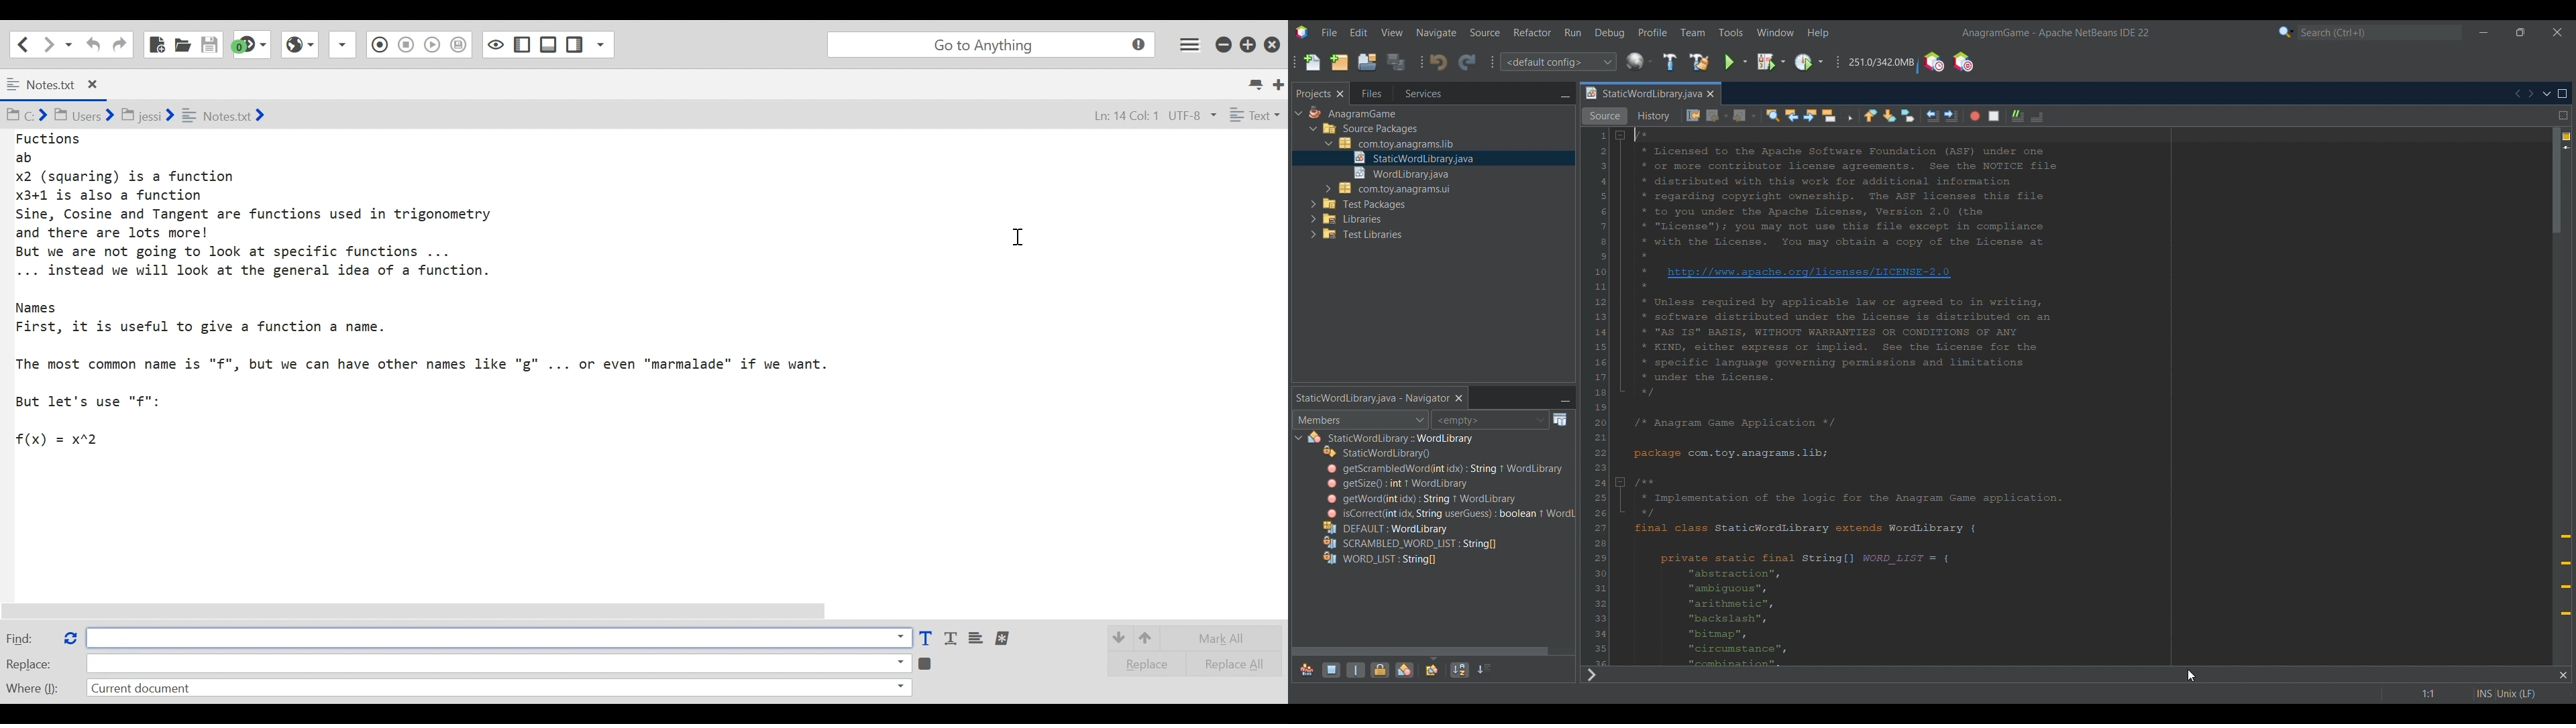  I want to click on Recent locations, so click(69, 44).